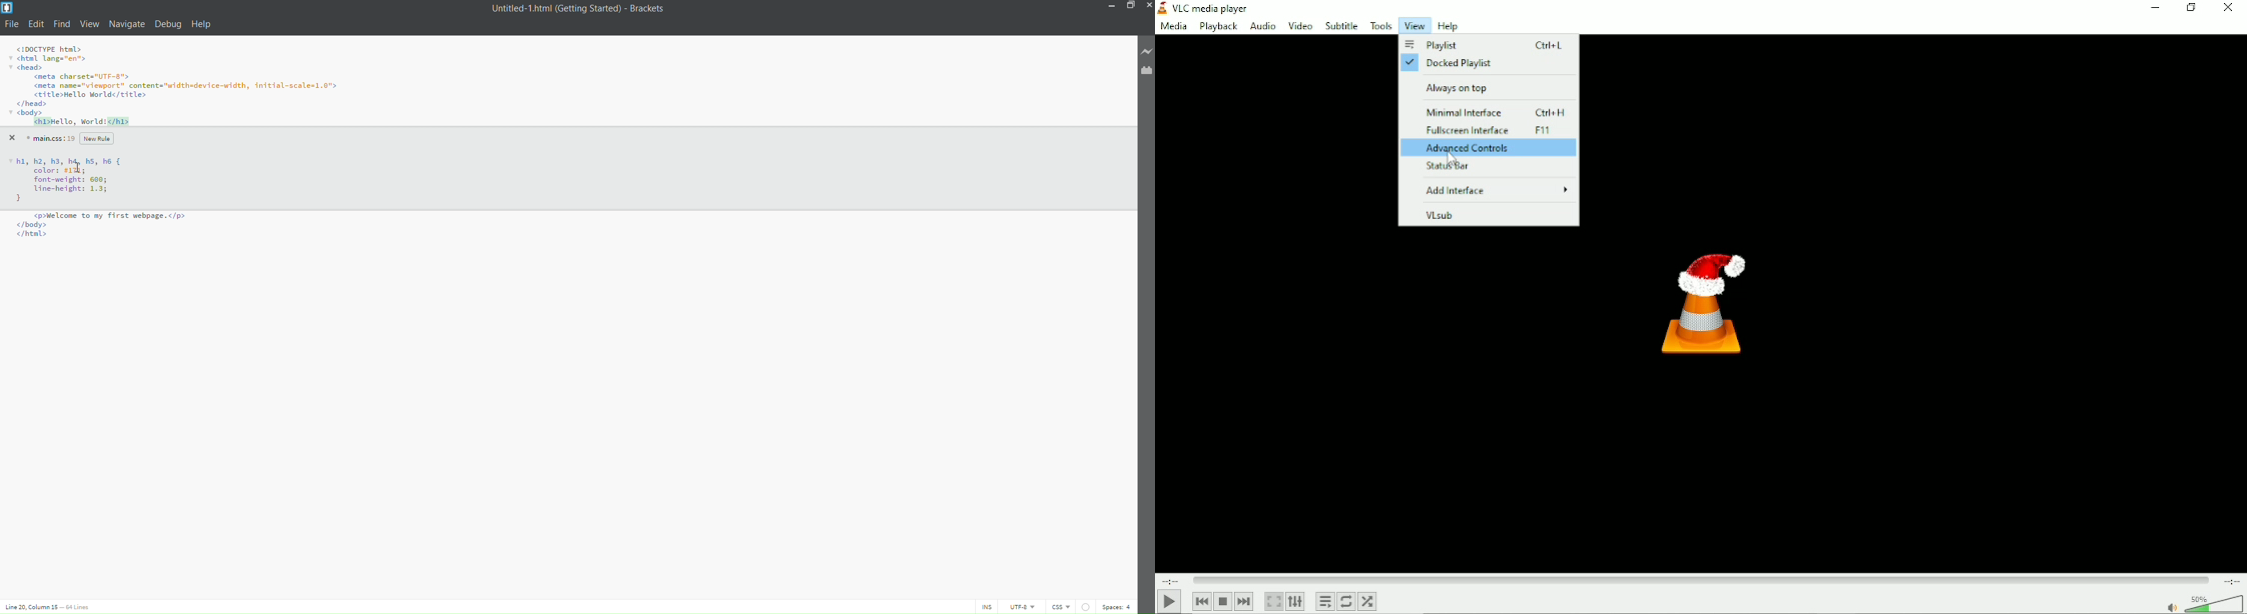 The width and height of the screenshot is (2268, 616). I want to click on Random, so click(1369, 601).